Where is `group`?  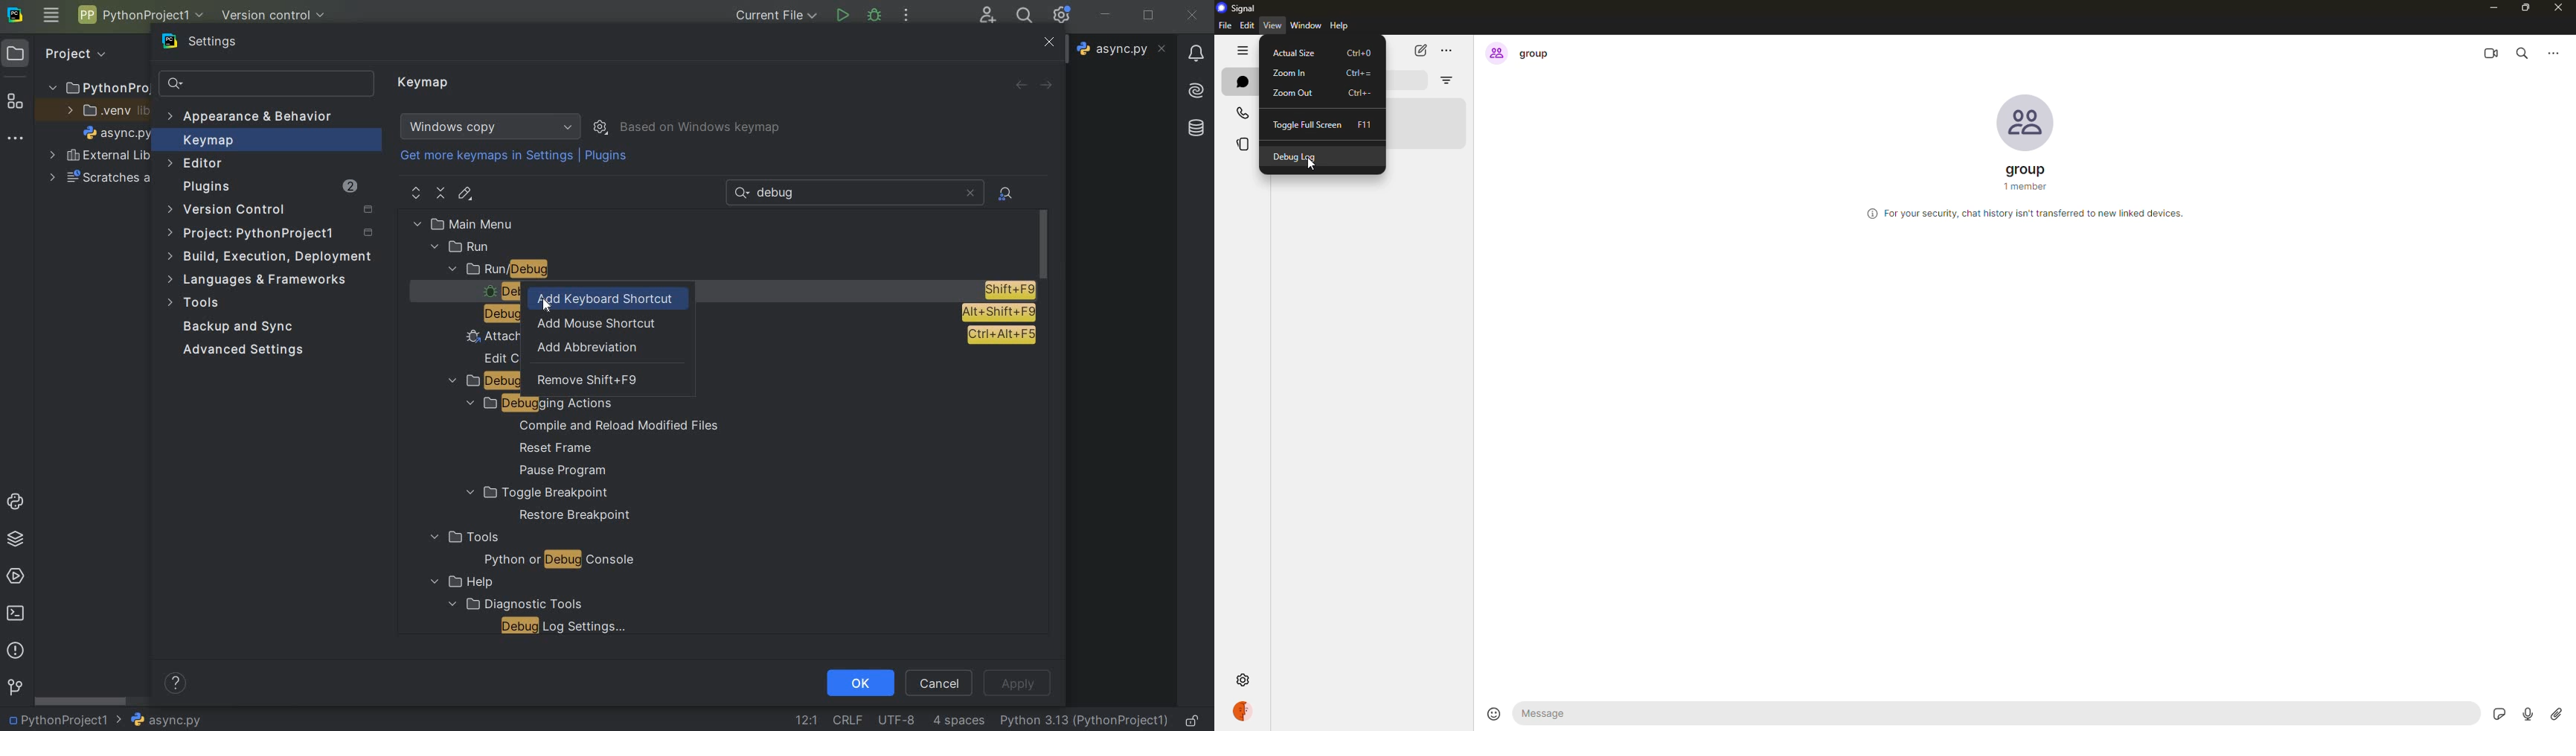
group is located at coordinates (2025, 175).